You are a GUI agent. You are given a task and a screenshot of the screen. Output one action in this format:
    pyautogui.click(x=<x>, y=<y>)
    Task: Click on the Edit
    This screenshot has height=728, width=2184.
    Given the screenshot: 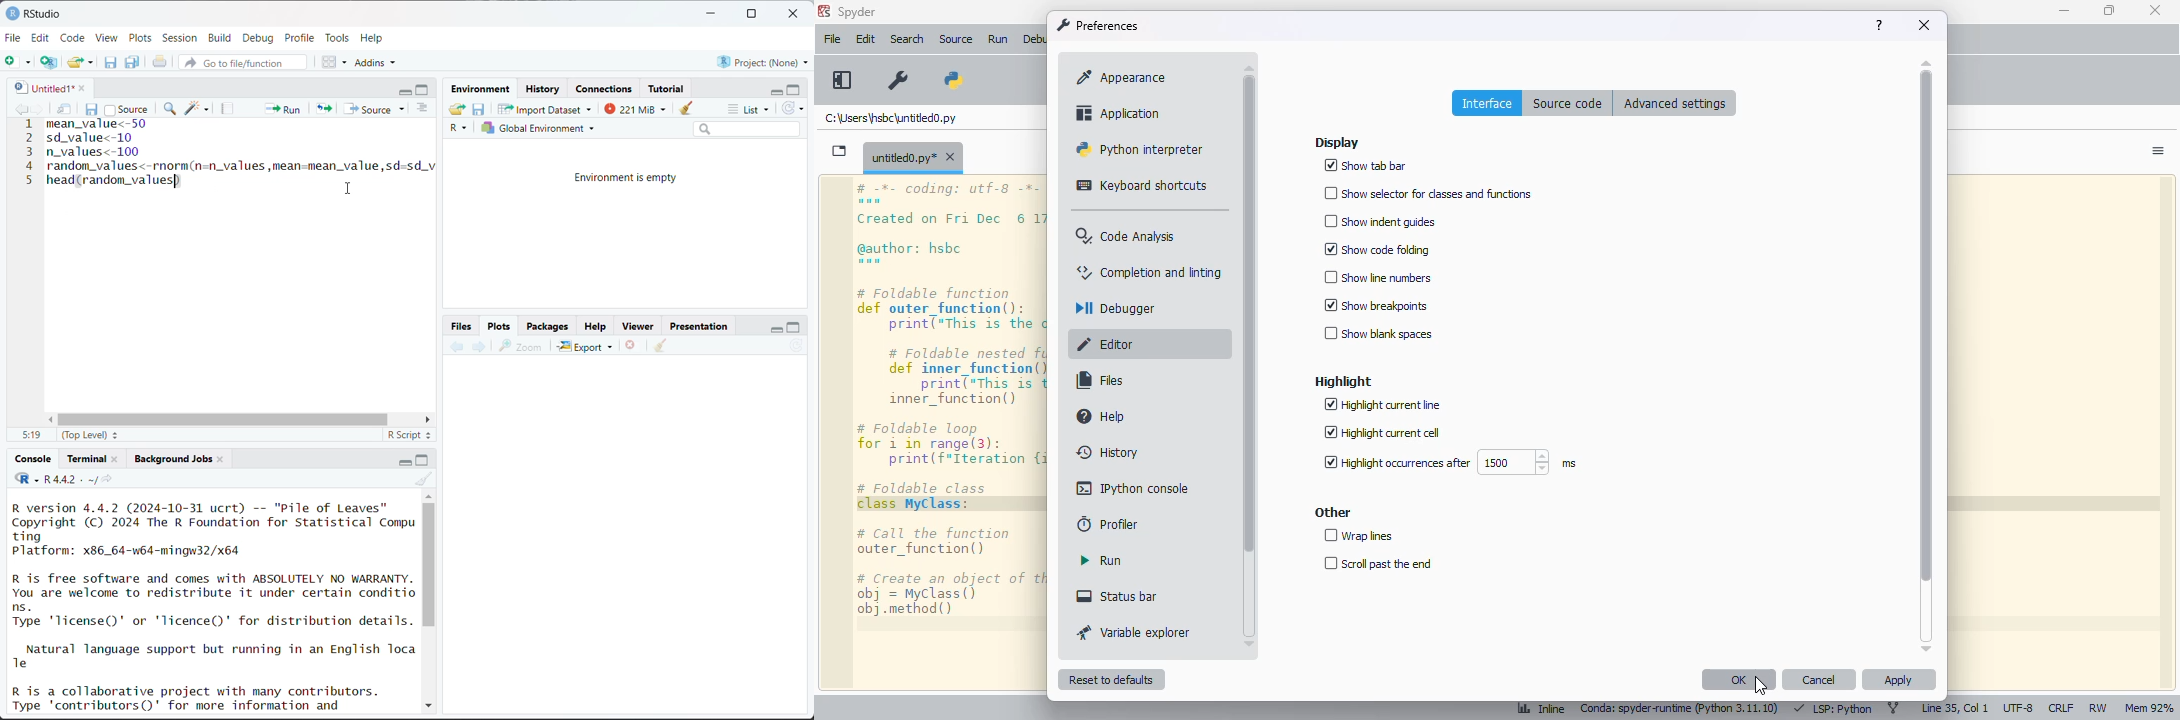 What is the action you would take?
    pyautogui.click(x=42, y=37)
    